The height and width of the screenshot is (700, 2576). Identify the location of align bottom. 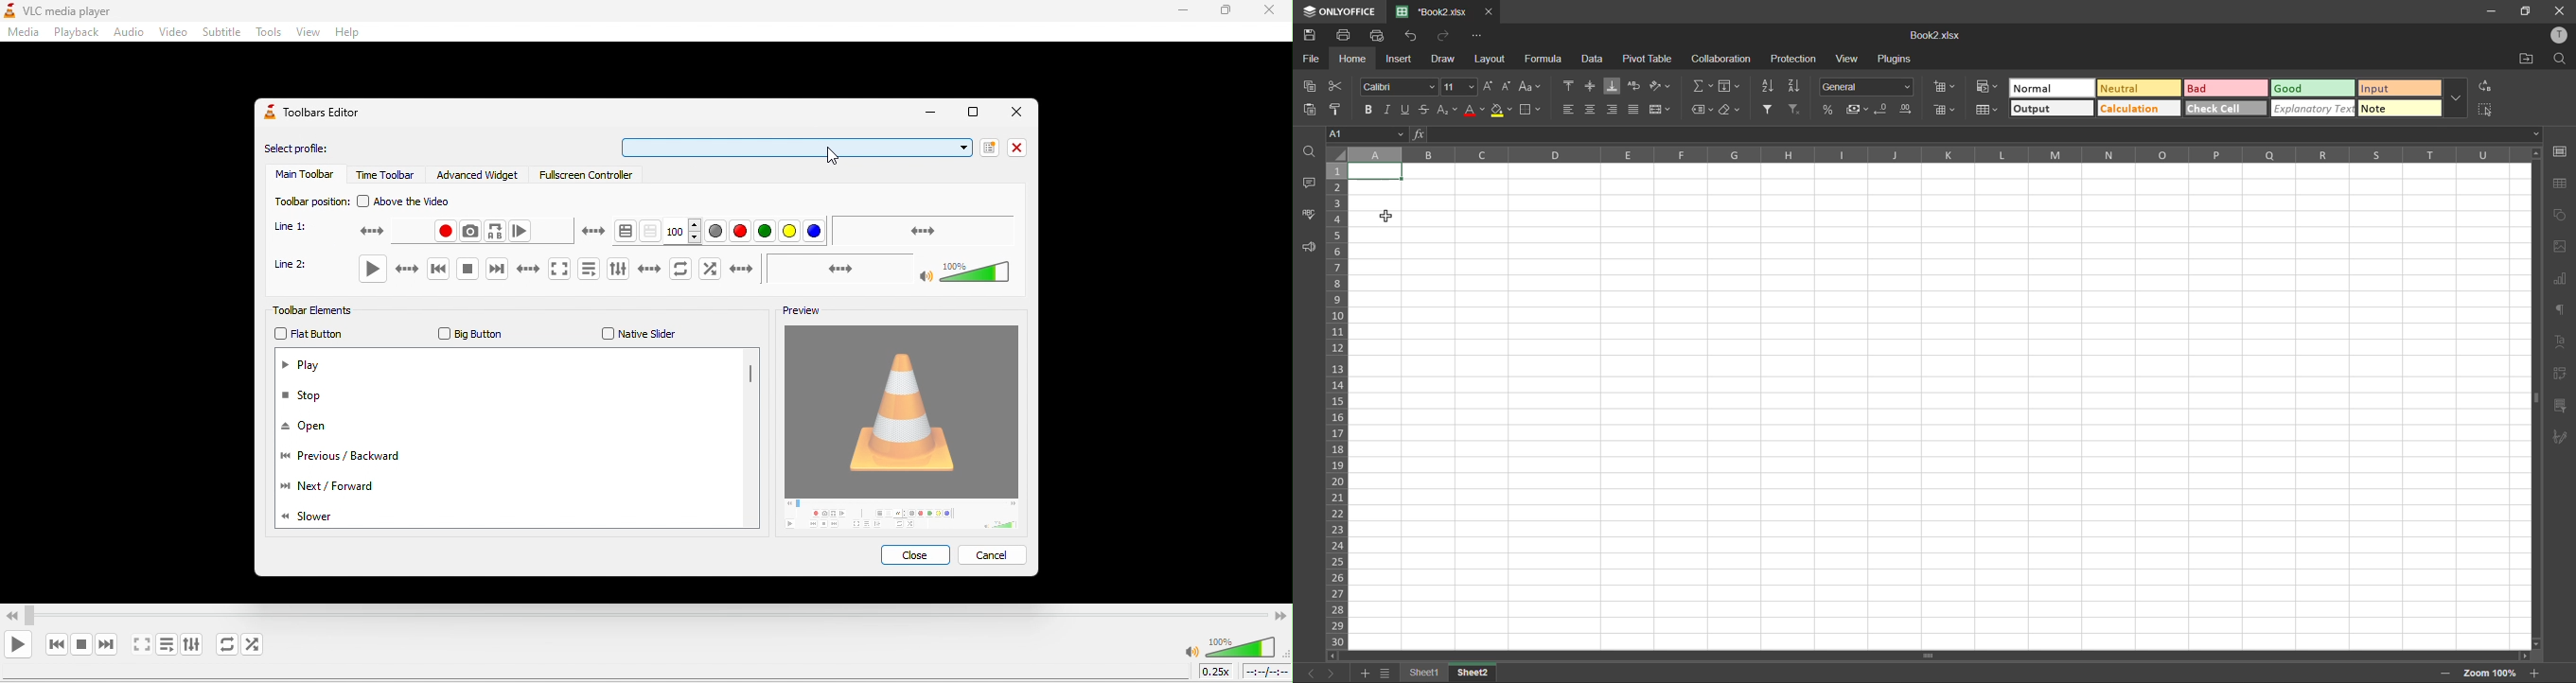
(1615, 86).